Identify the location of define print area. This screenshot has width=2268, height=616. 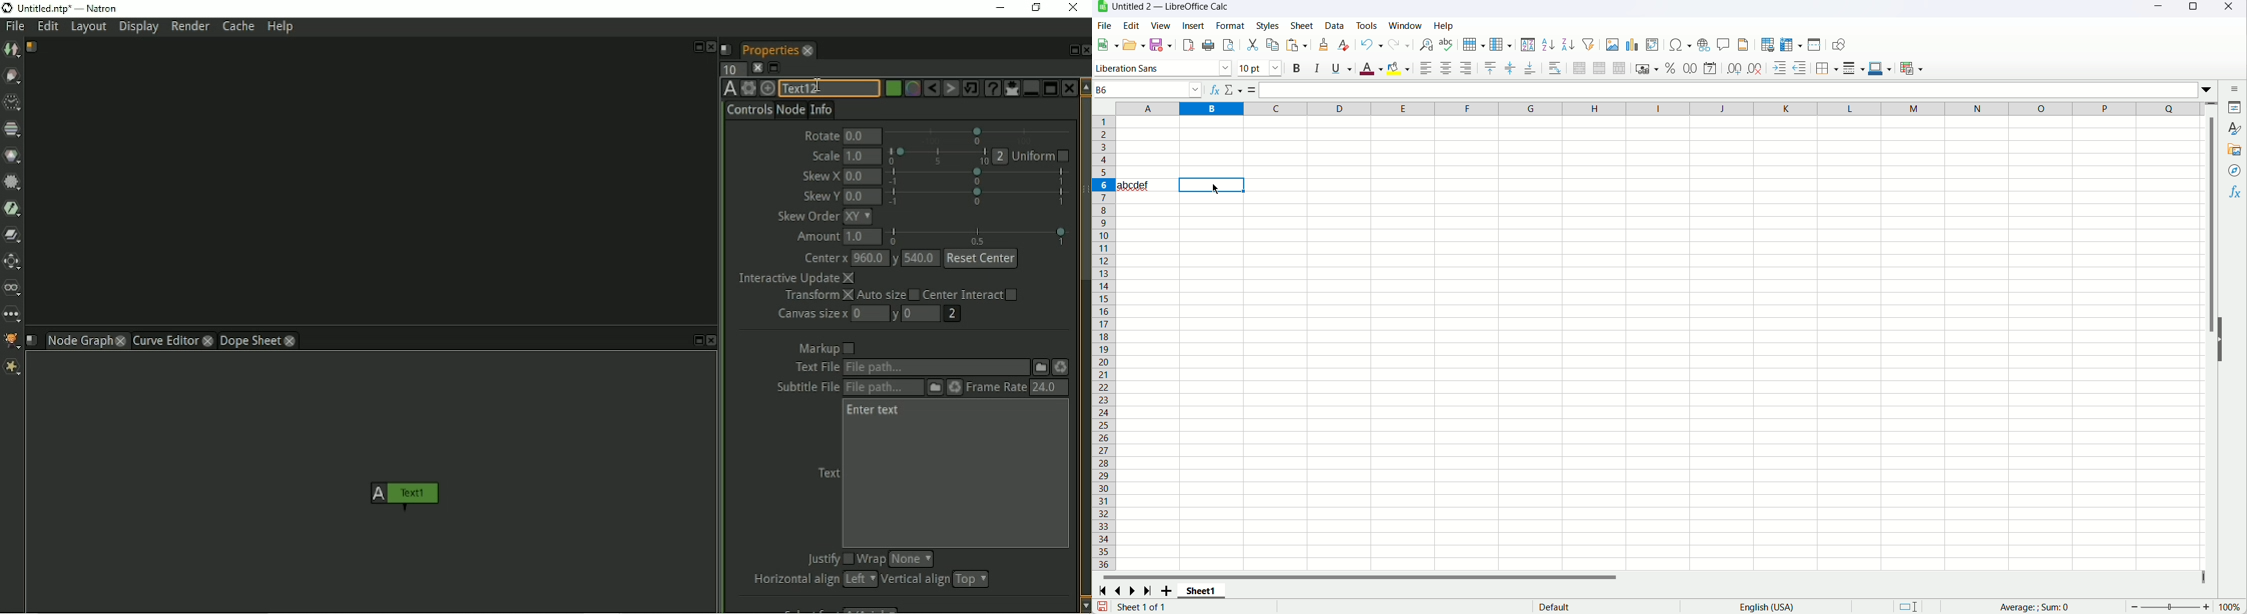
(1767, 45).